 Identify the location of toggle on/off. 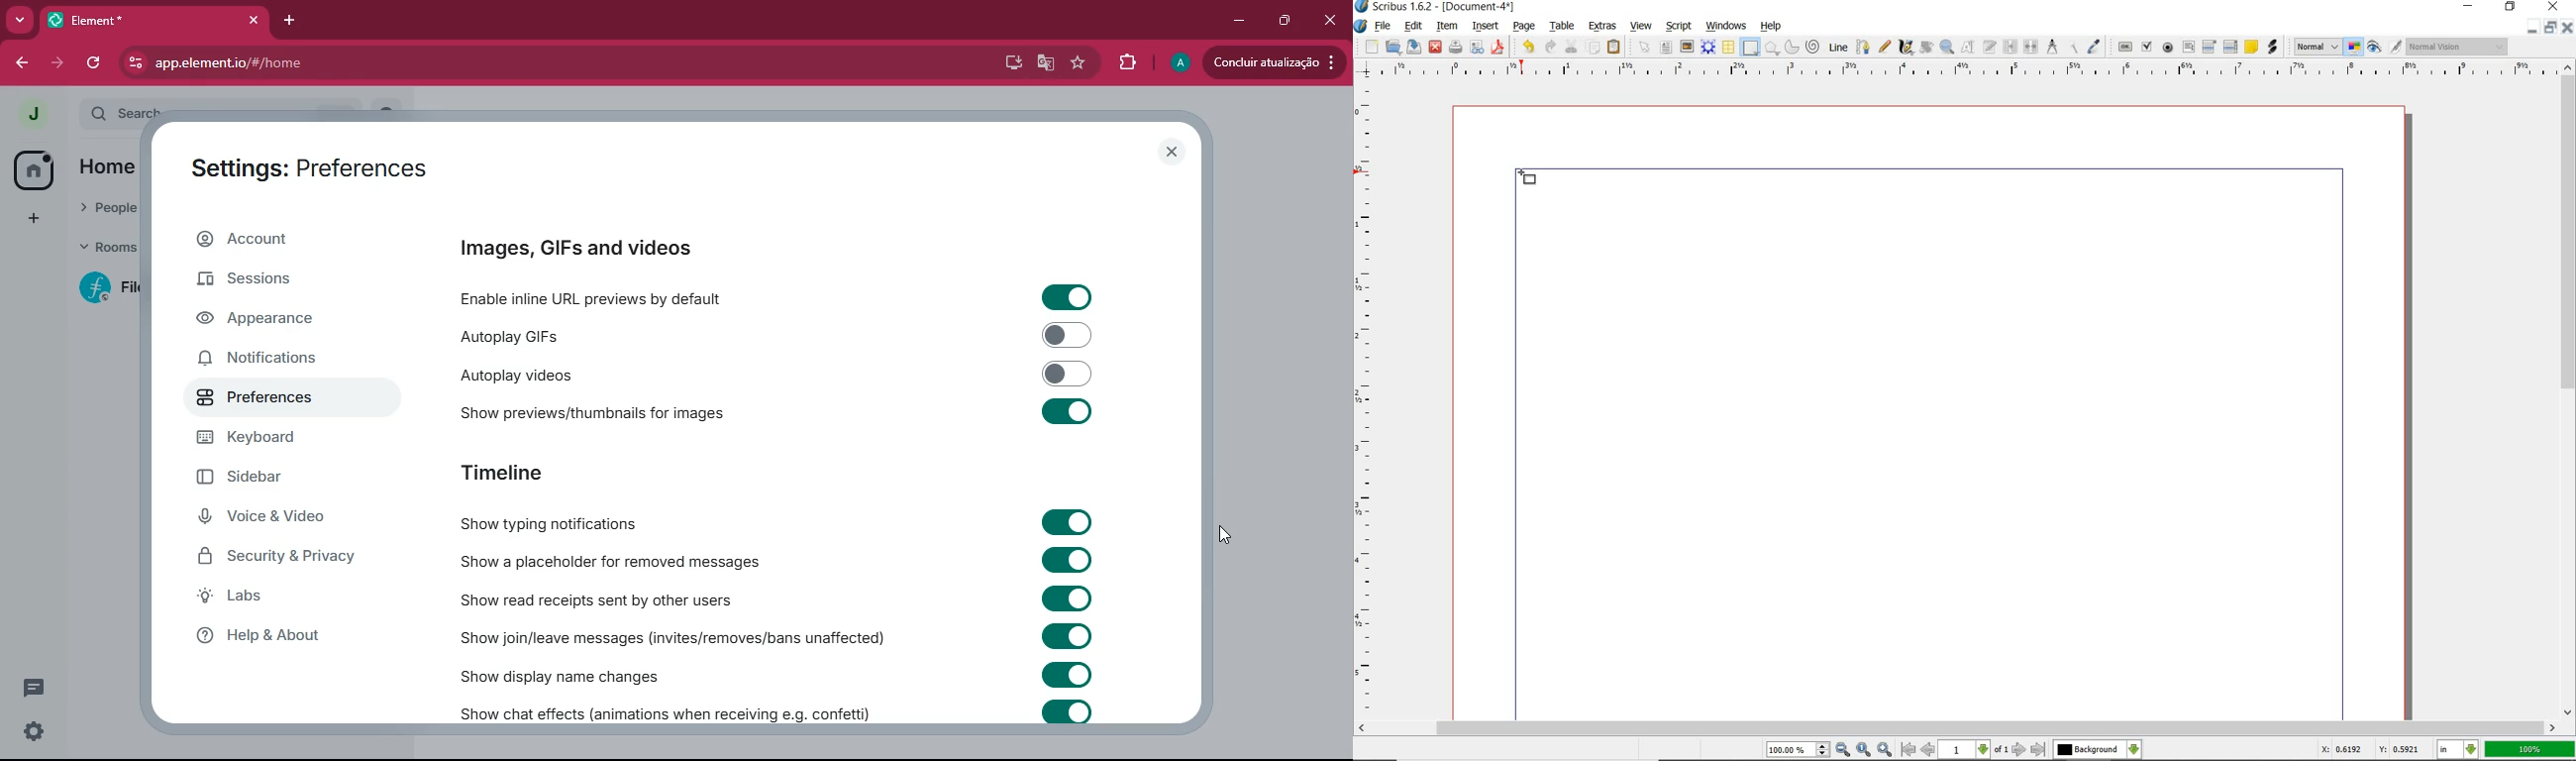
(1069, 674).